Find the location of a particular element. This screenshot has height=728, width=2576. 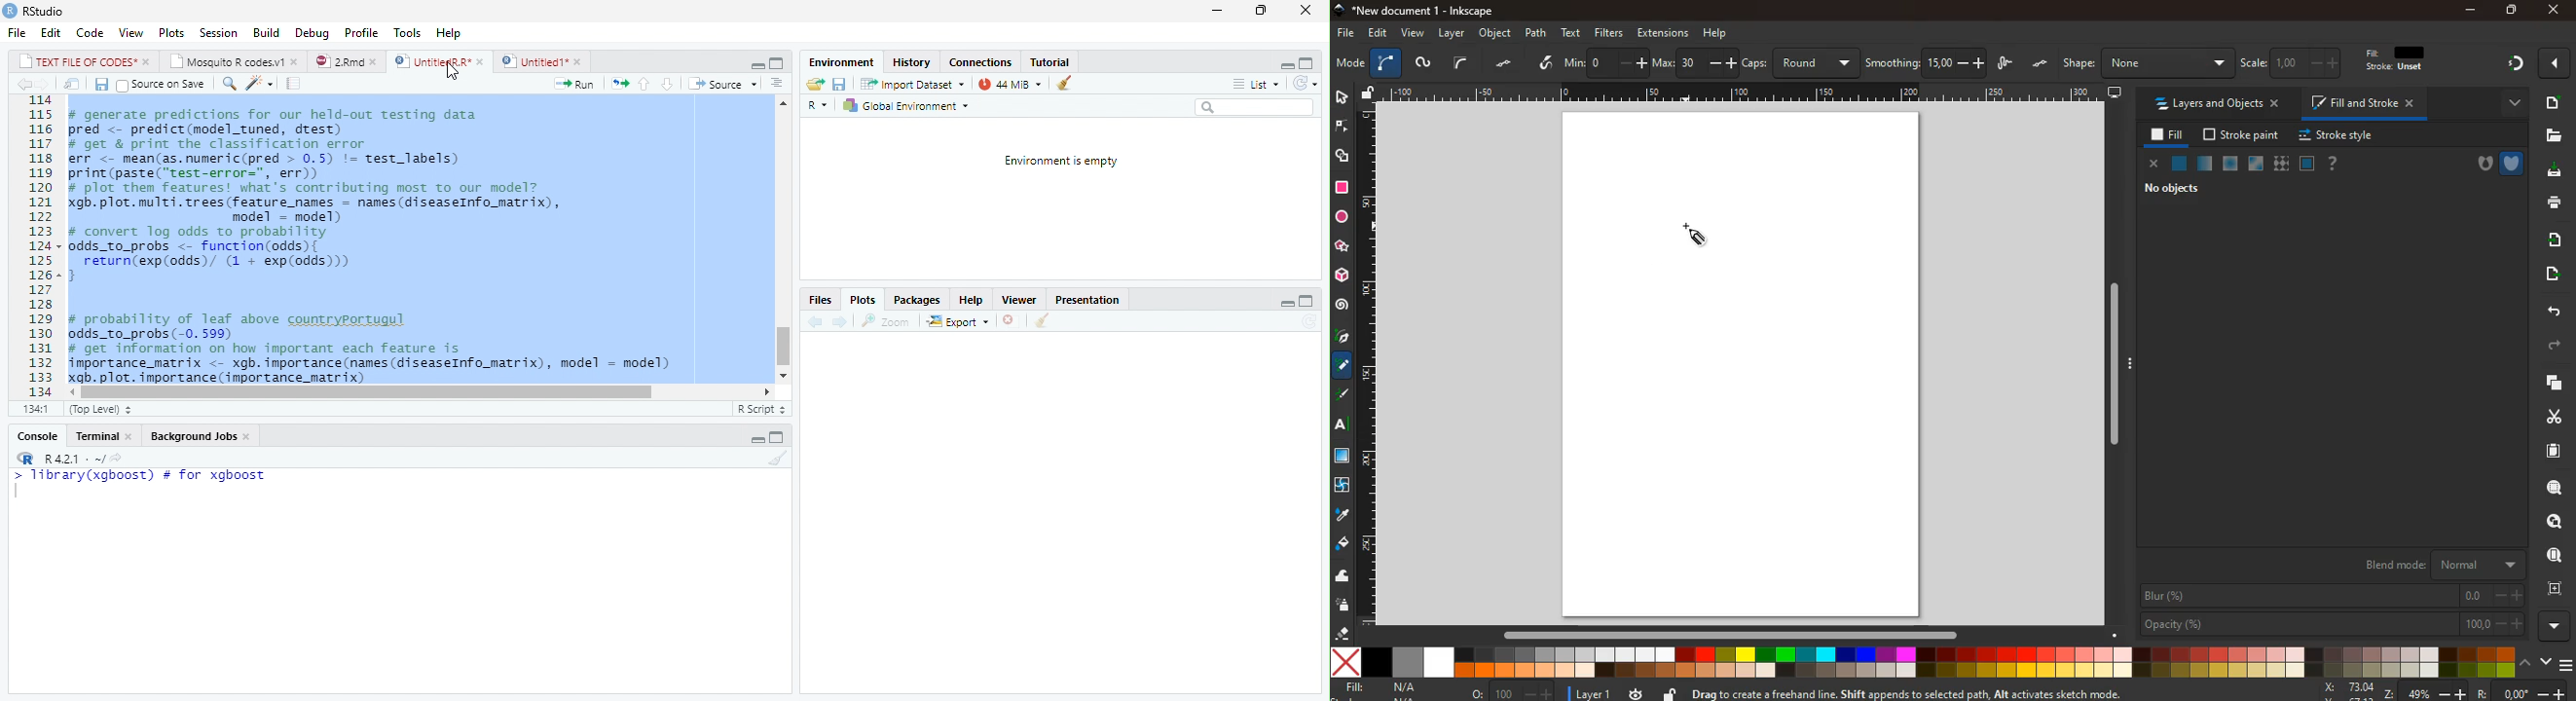

Help is located at coordinates (451, 35).